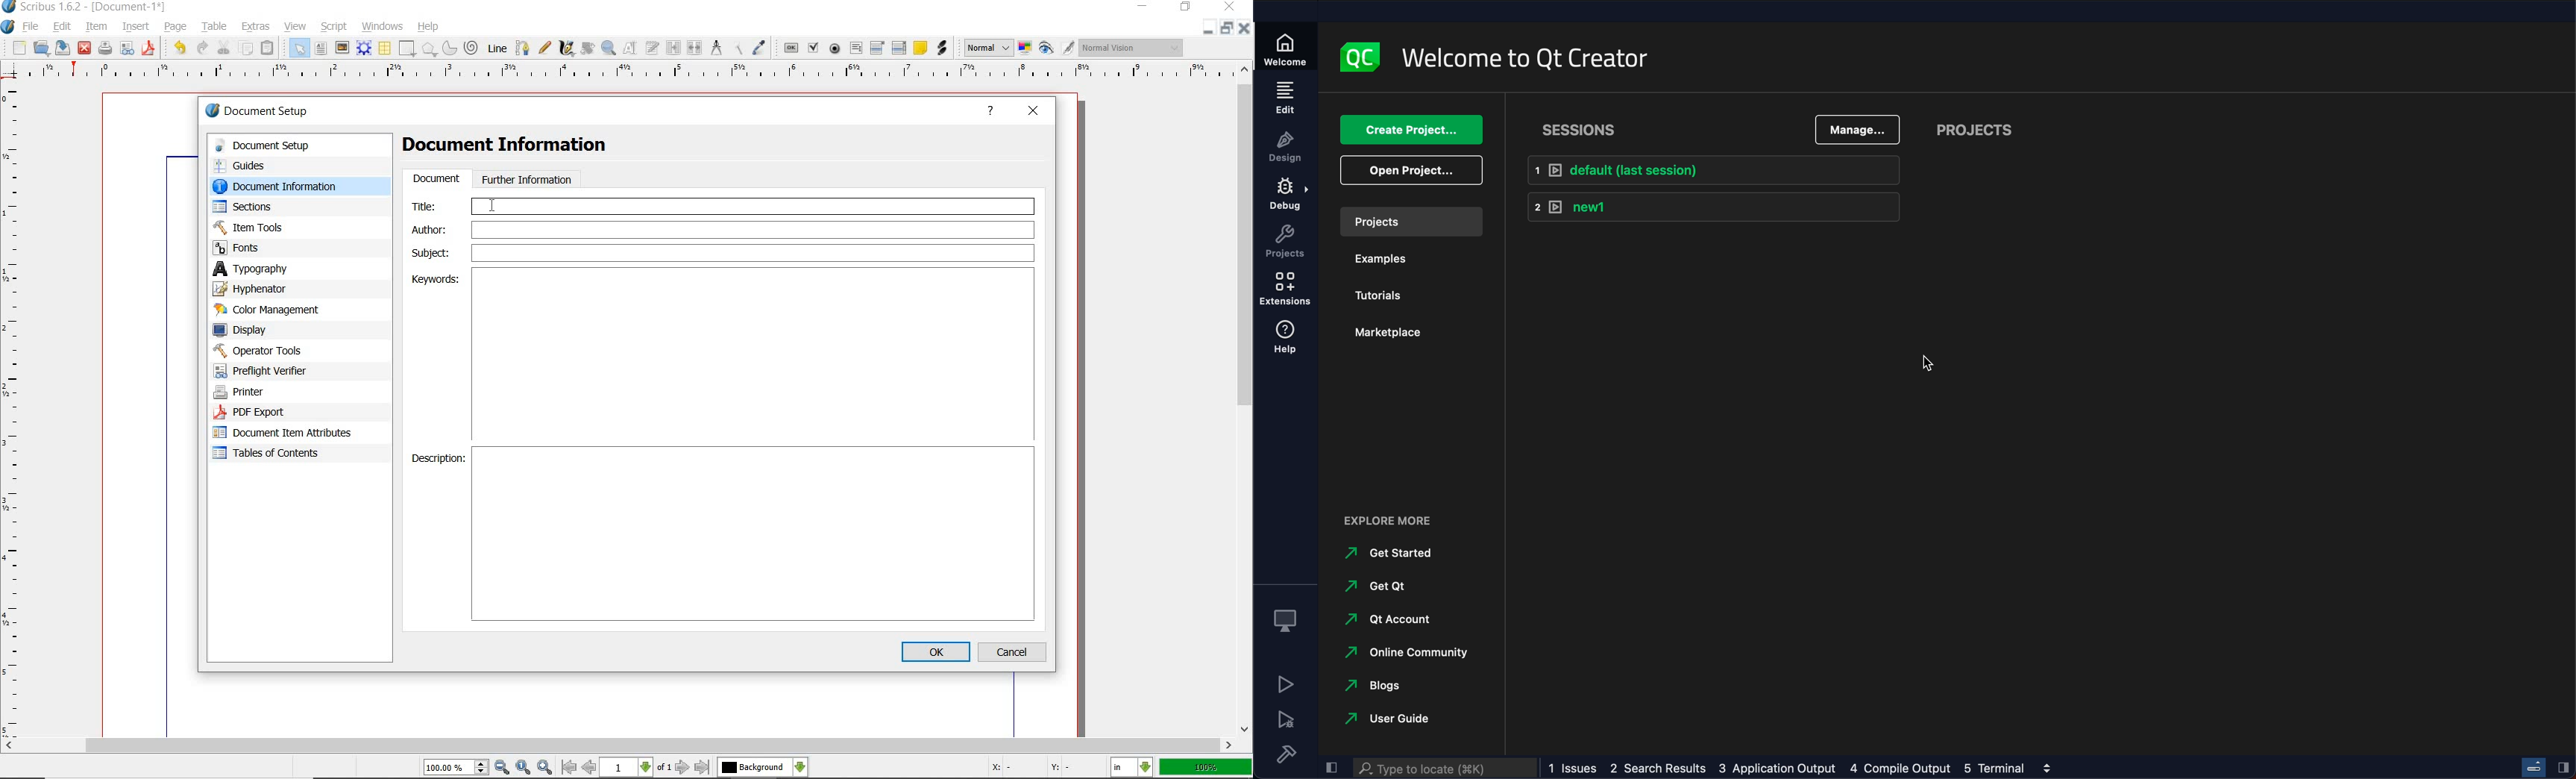  I want to click on Line, so click(497, 49).